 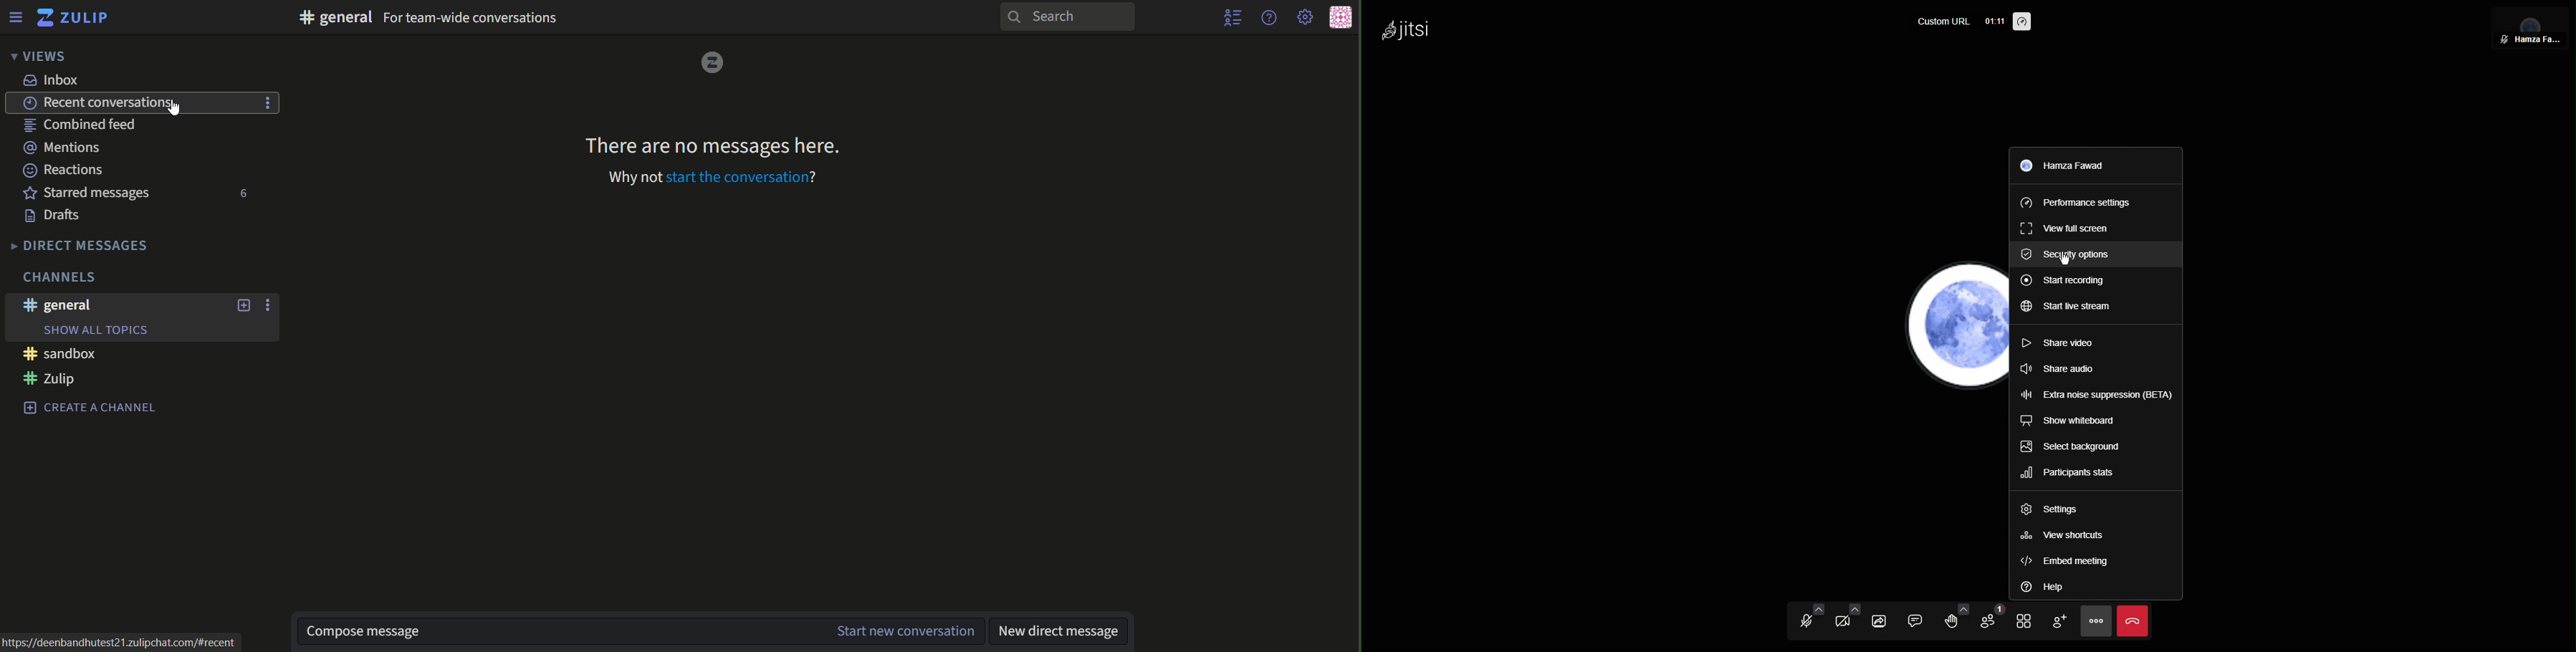 I want to click on text, so click(x=124, y=643).